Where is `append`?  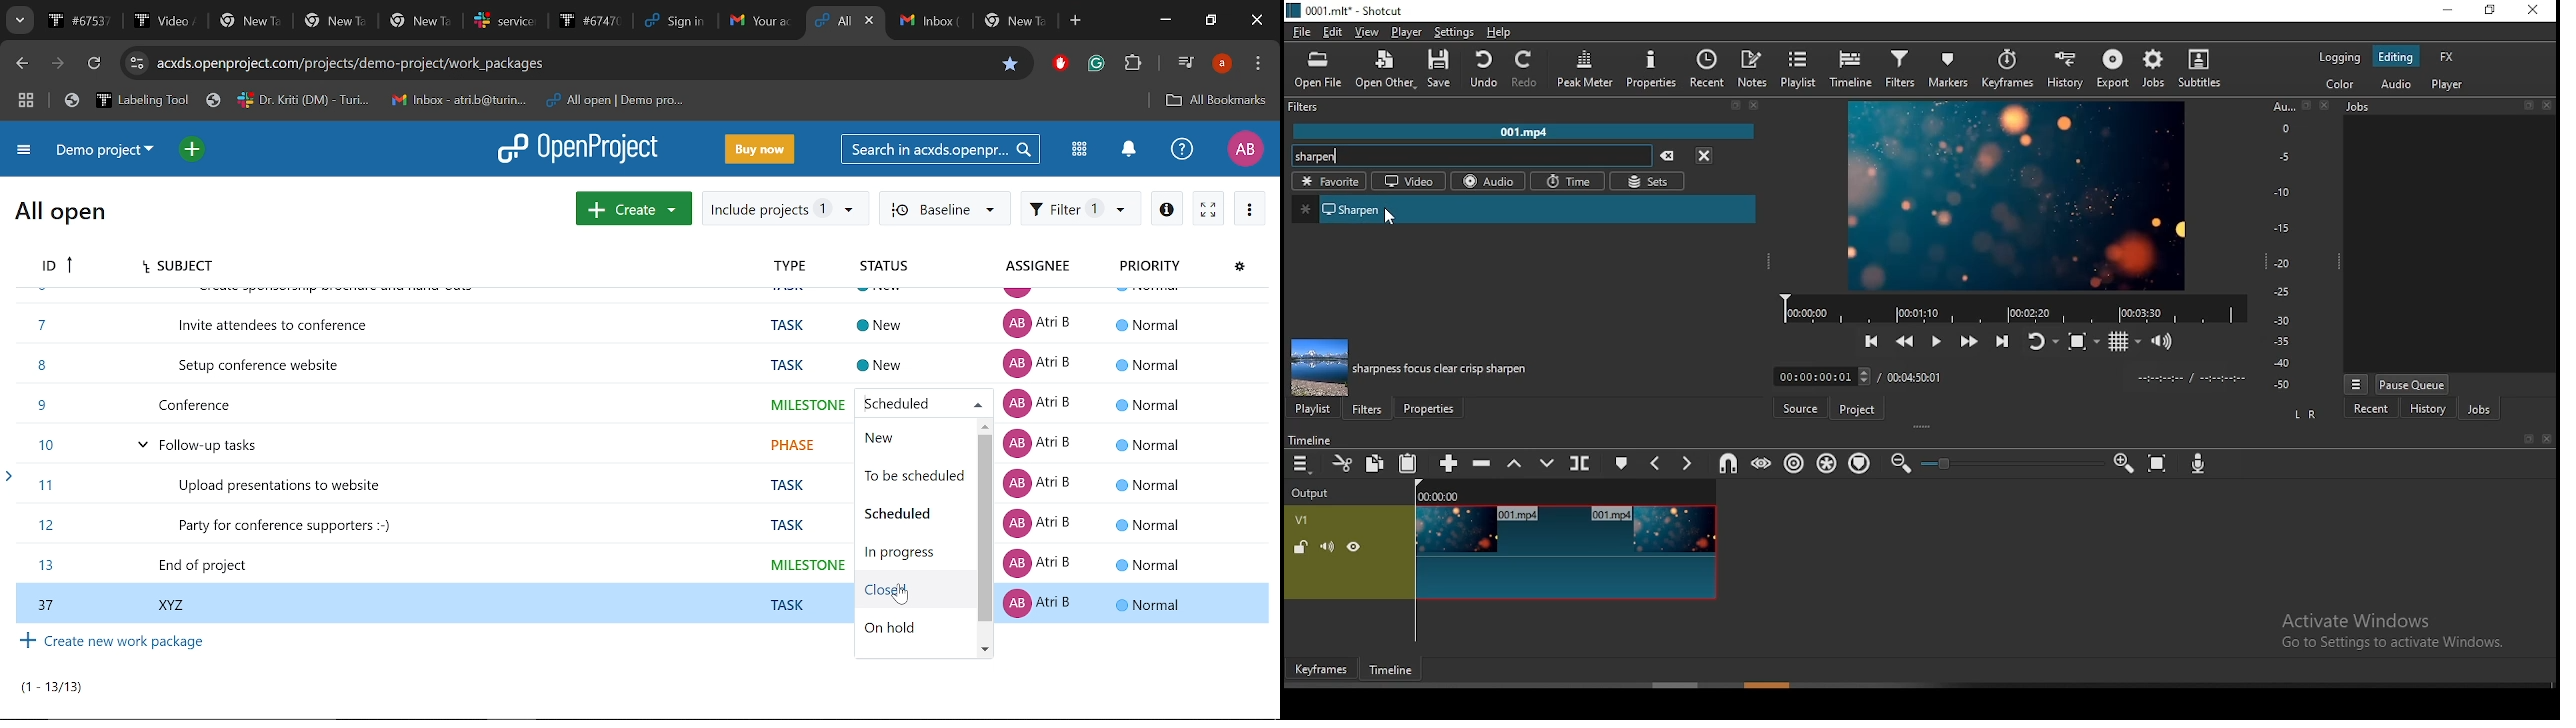 append is located at coordinates (1442, 464).